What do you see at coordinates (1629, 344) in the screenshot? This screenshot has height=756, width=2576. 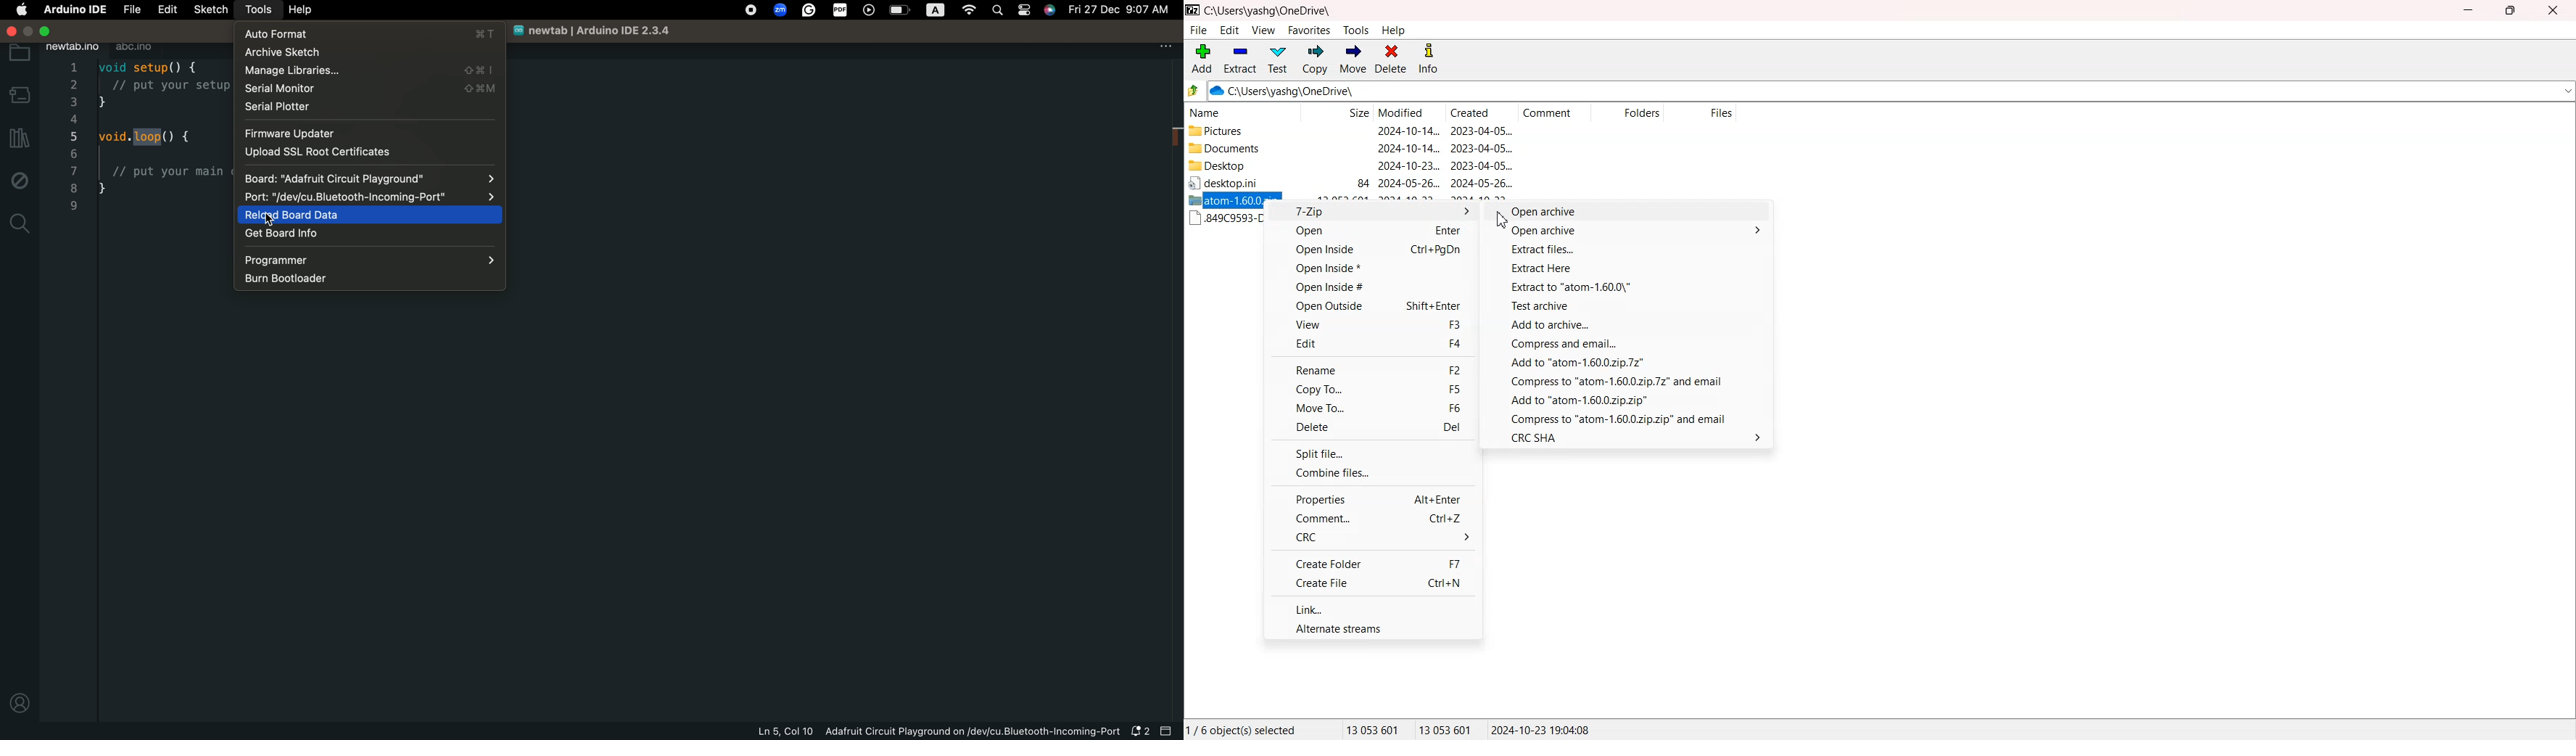 I see `Compress and email` at bounding box center [1629, 344].